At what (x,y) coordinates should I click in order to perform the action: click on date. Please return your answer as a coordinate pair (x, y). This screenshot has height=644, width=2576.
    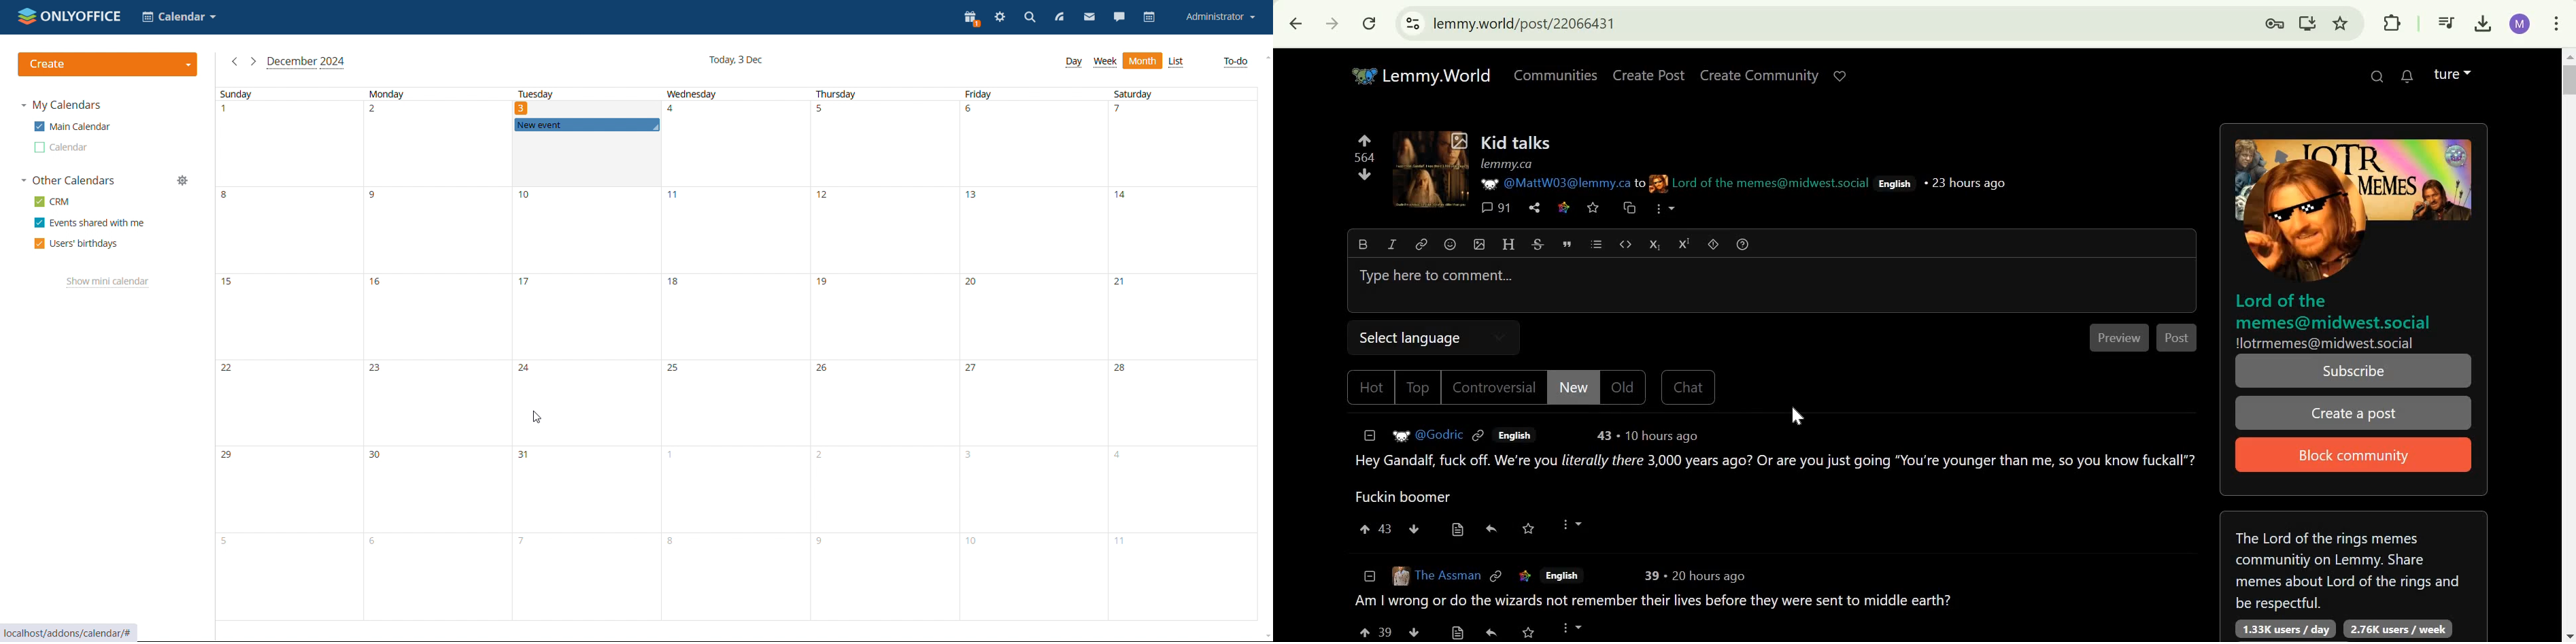
    Looking at the image, I should click on (886, 318).